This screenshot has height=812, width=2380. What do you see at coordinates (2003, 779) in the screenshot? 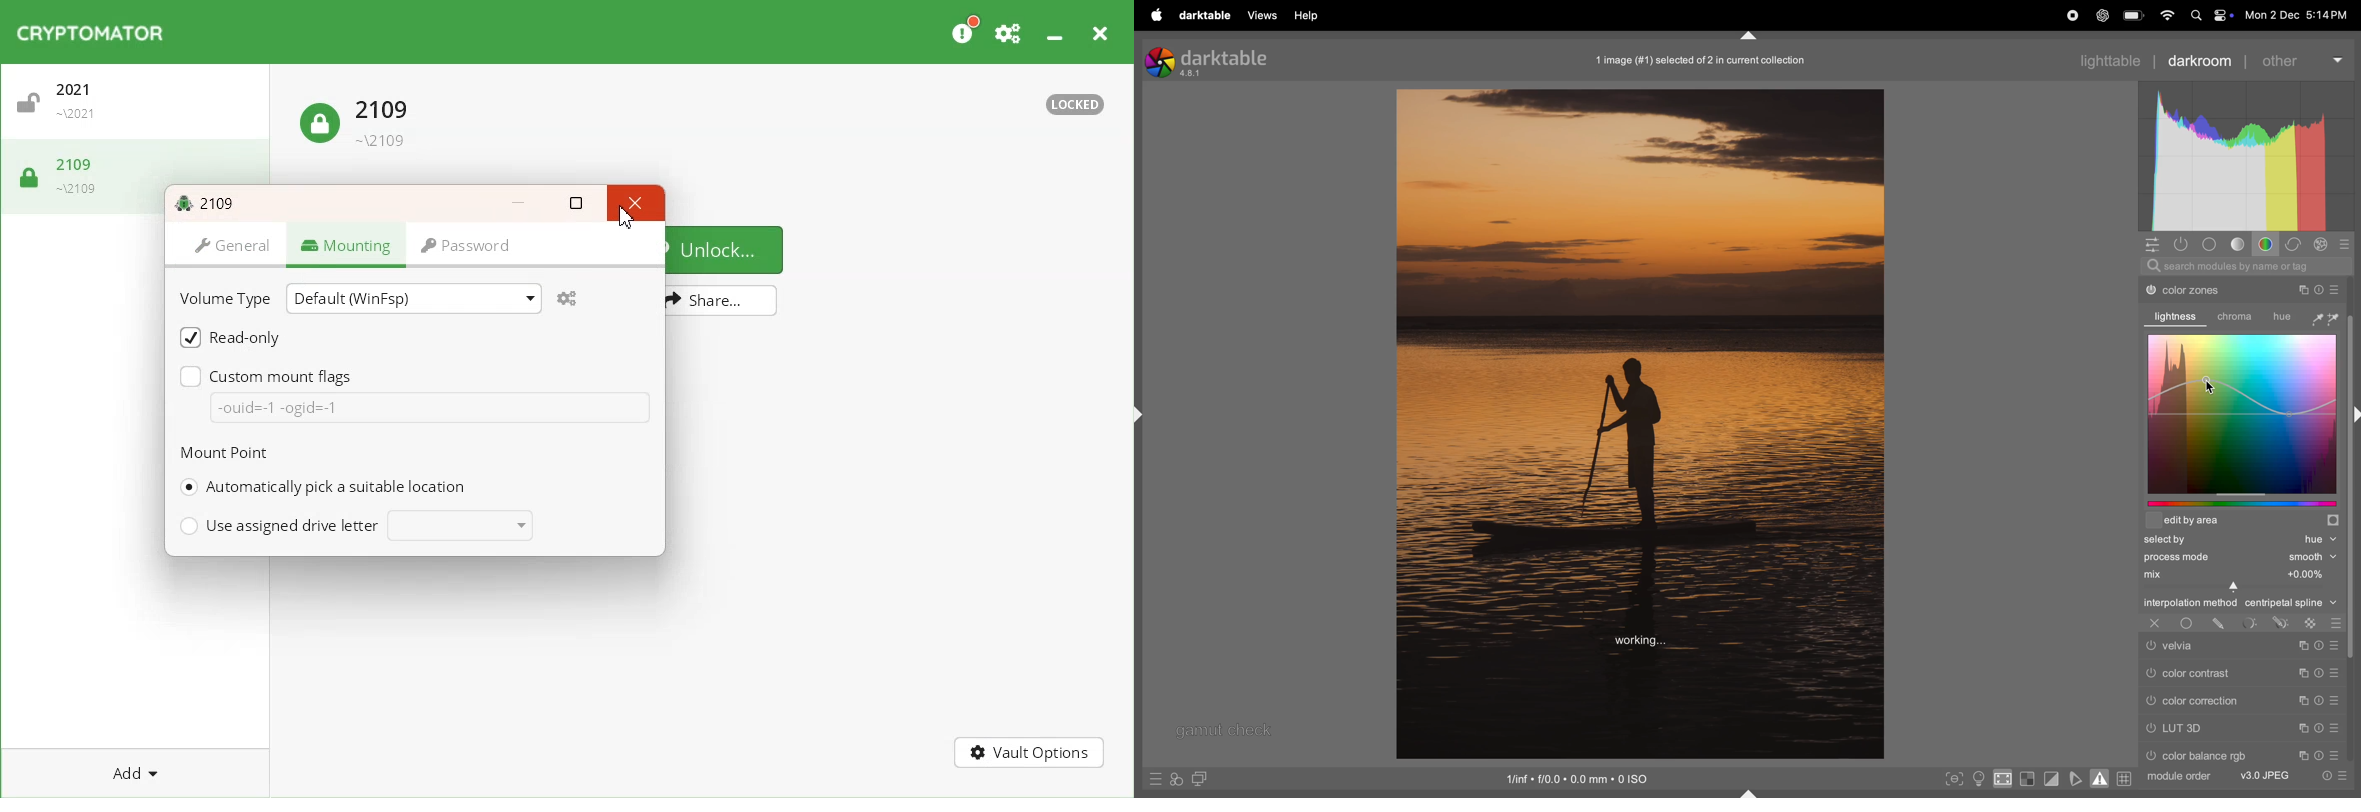
I see `toggle high quality indication` at bounding box center [2003, 779].